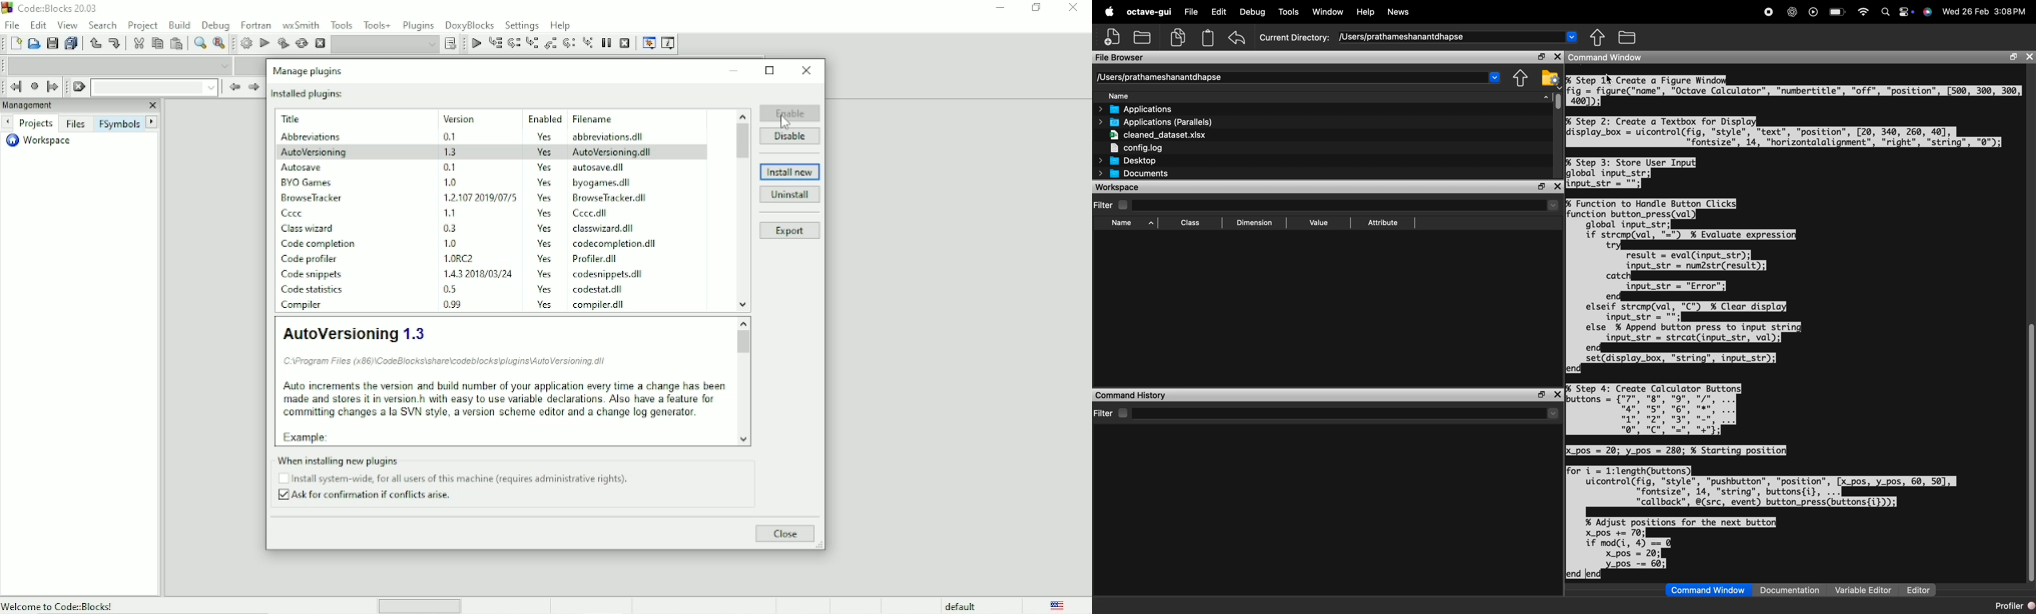  What do you see at coordinates (625, 42) in the screenshot?
I see `Stop debugger` at bounding box center [625, 42].